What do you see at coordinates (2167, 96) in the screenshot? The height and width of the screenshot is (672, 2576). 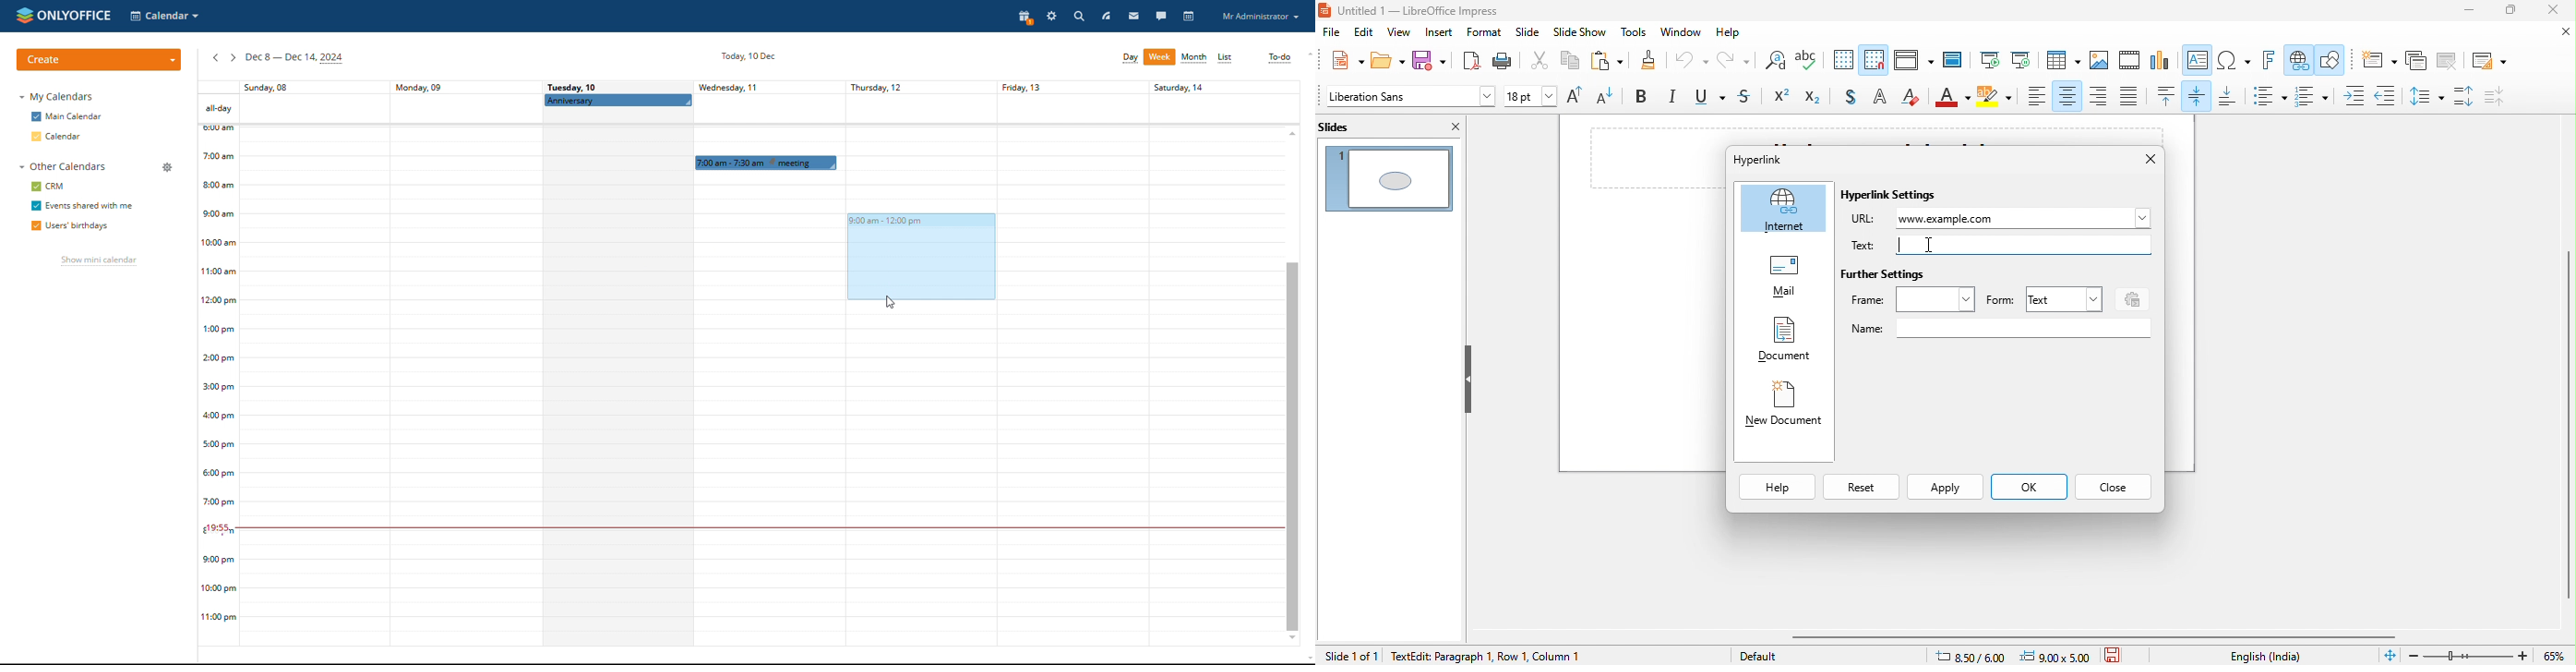 I see `align top` at bounding box center [2167, 96].